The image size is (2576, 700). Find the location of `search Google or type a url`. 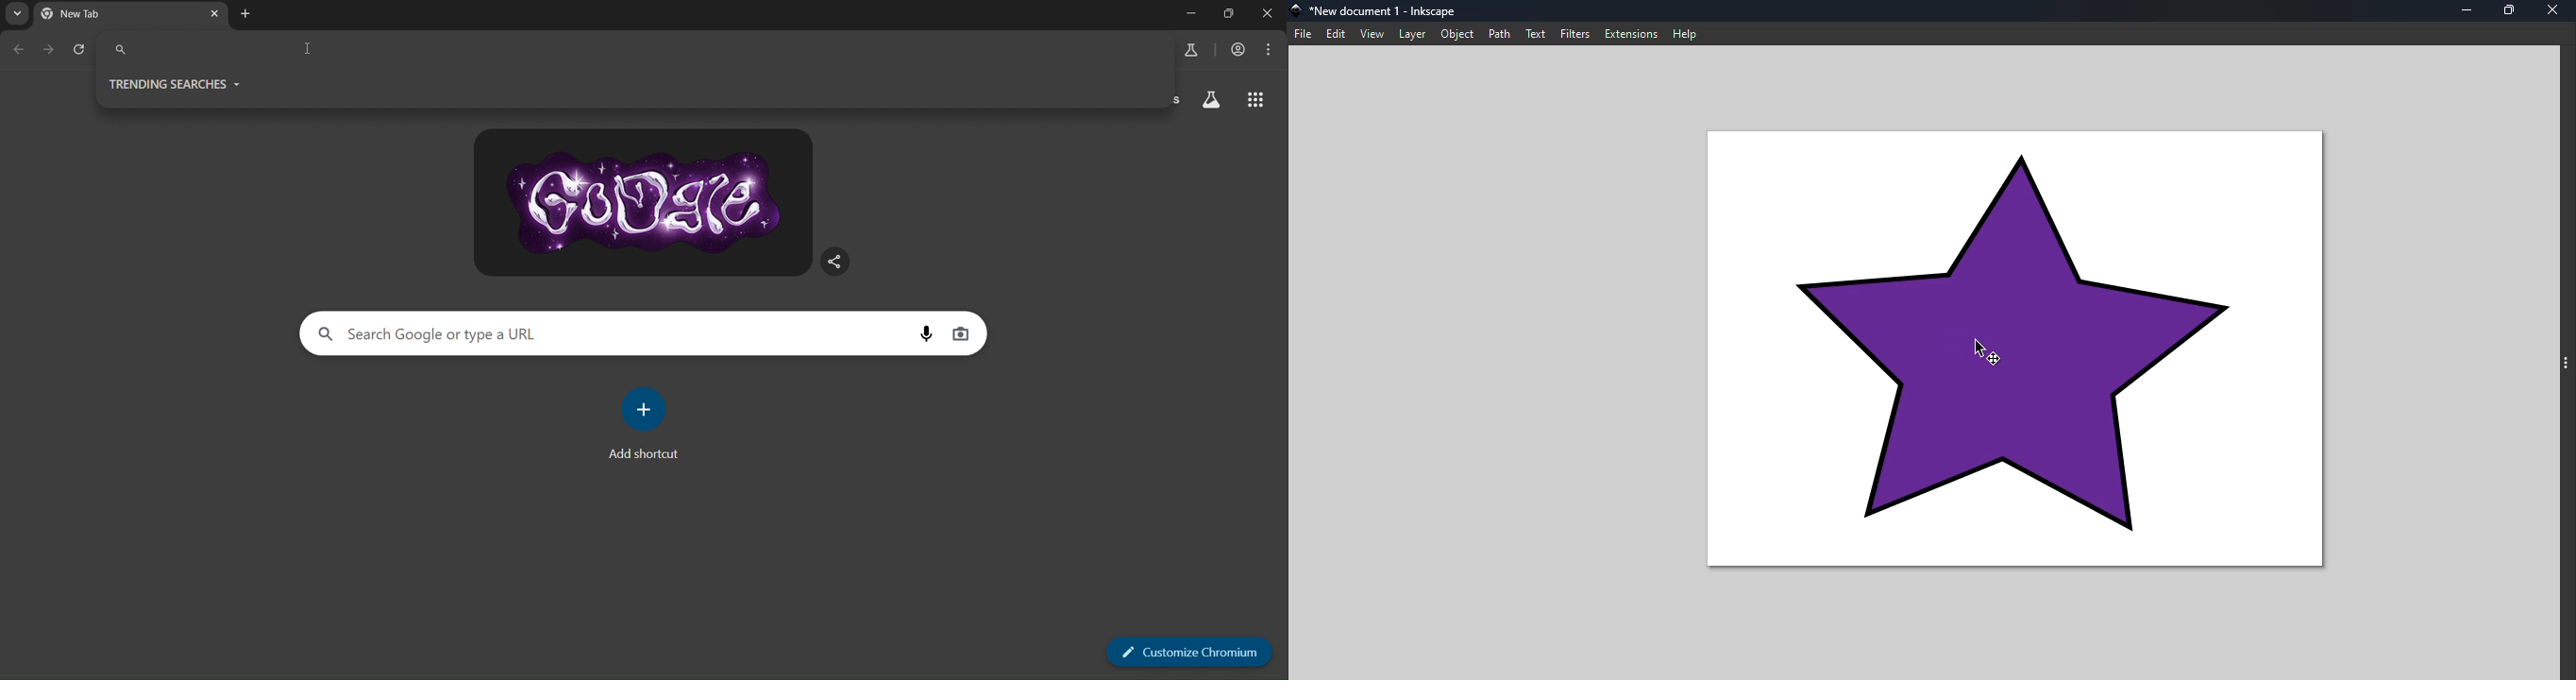

search Google or type a url is located at coordinates (467, 333).